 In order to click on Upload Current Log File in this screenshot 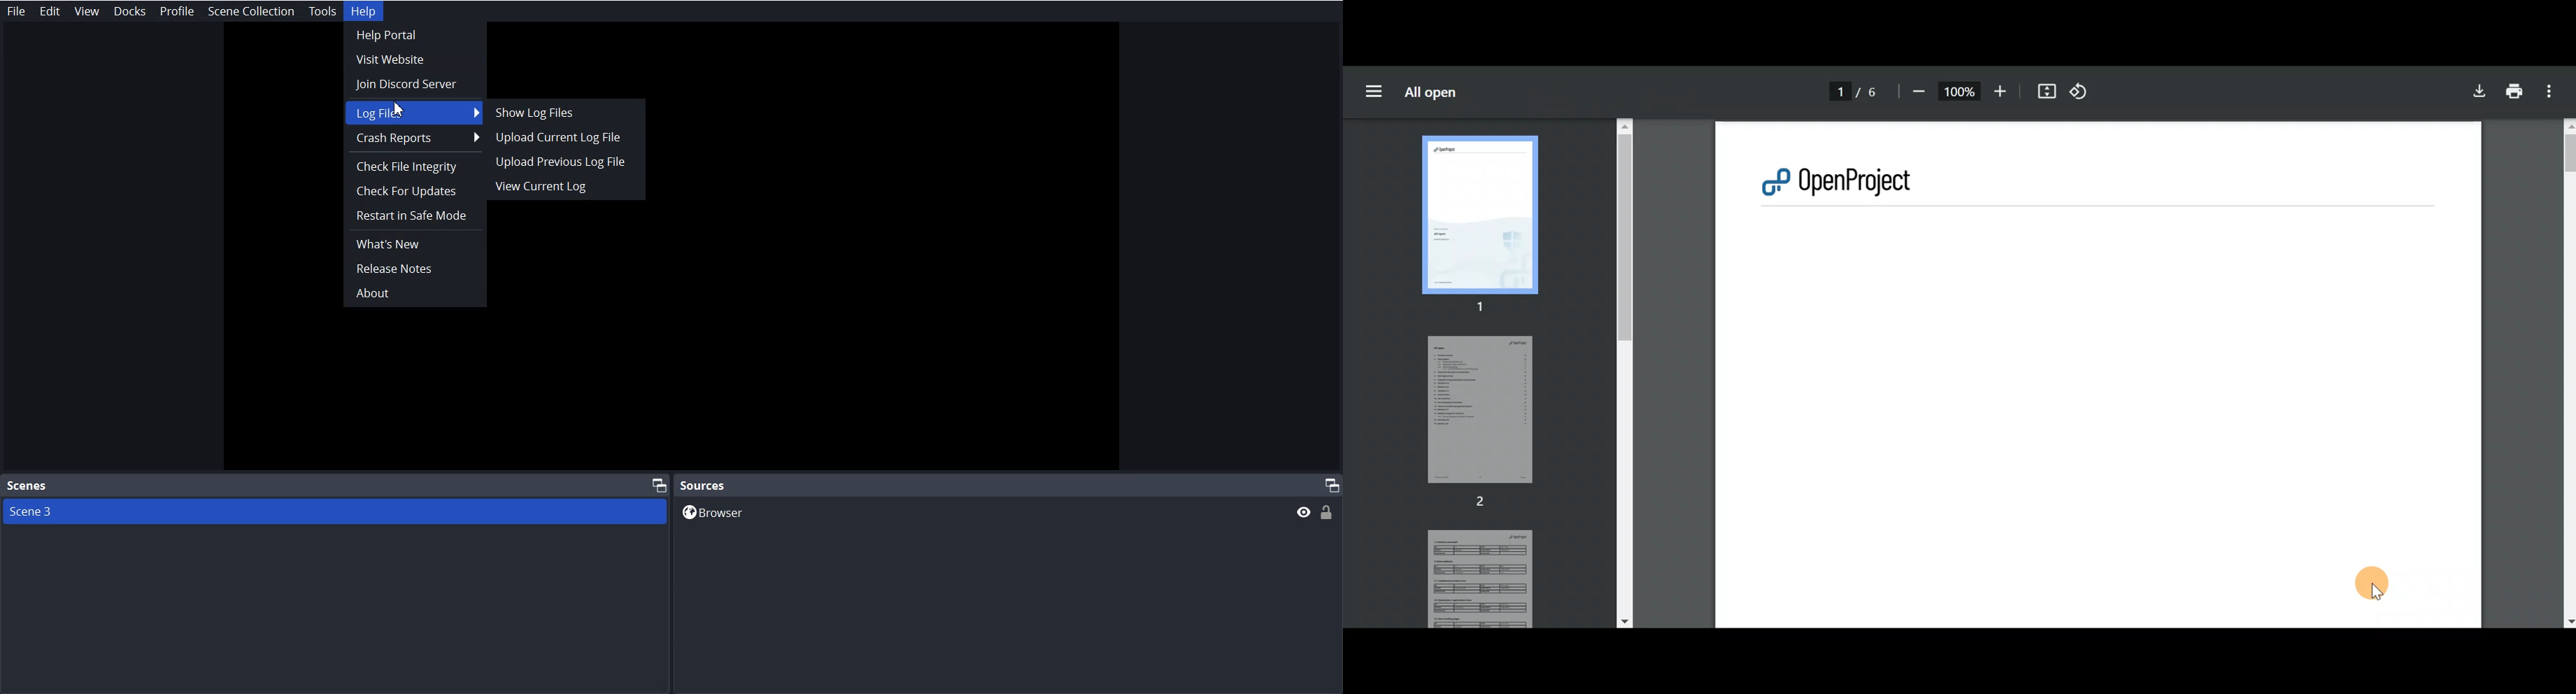, I will do `click(560, 136)`.